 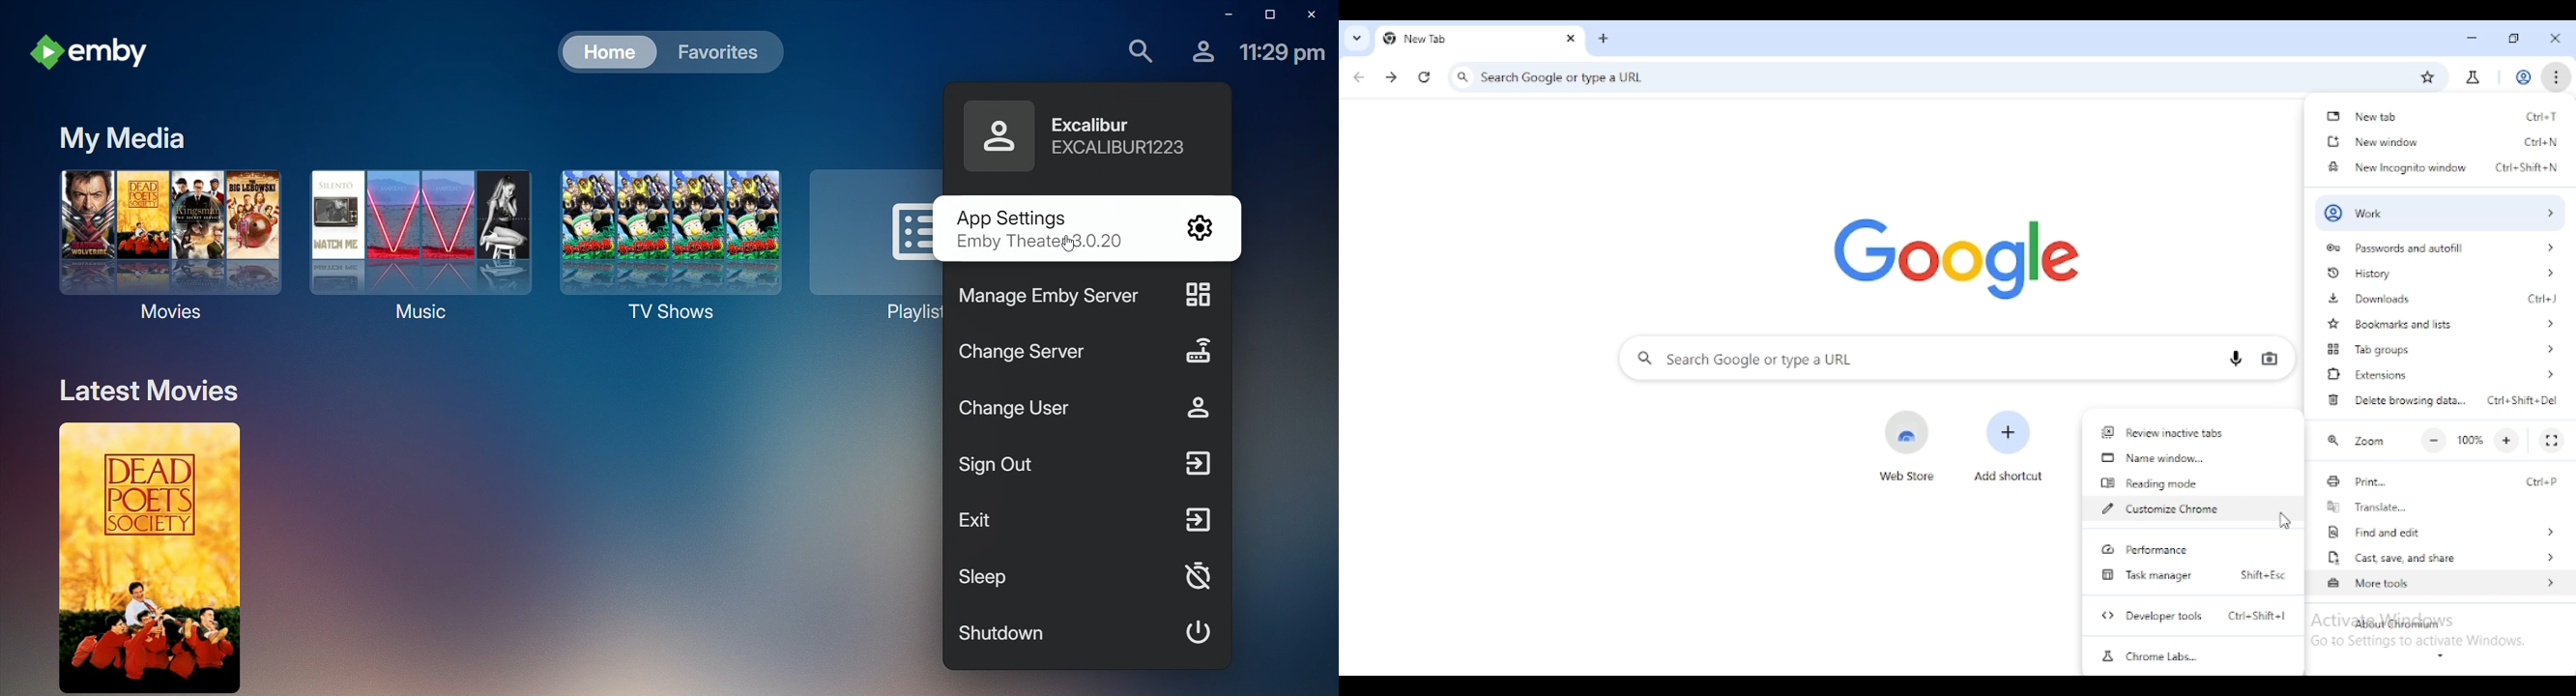 I want to click on new tab, so click(x=2361, y=117).